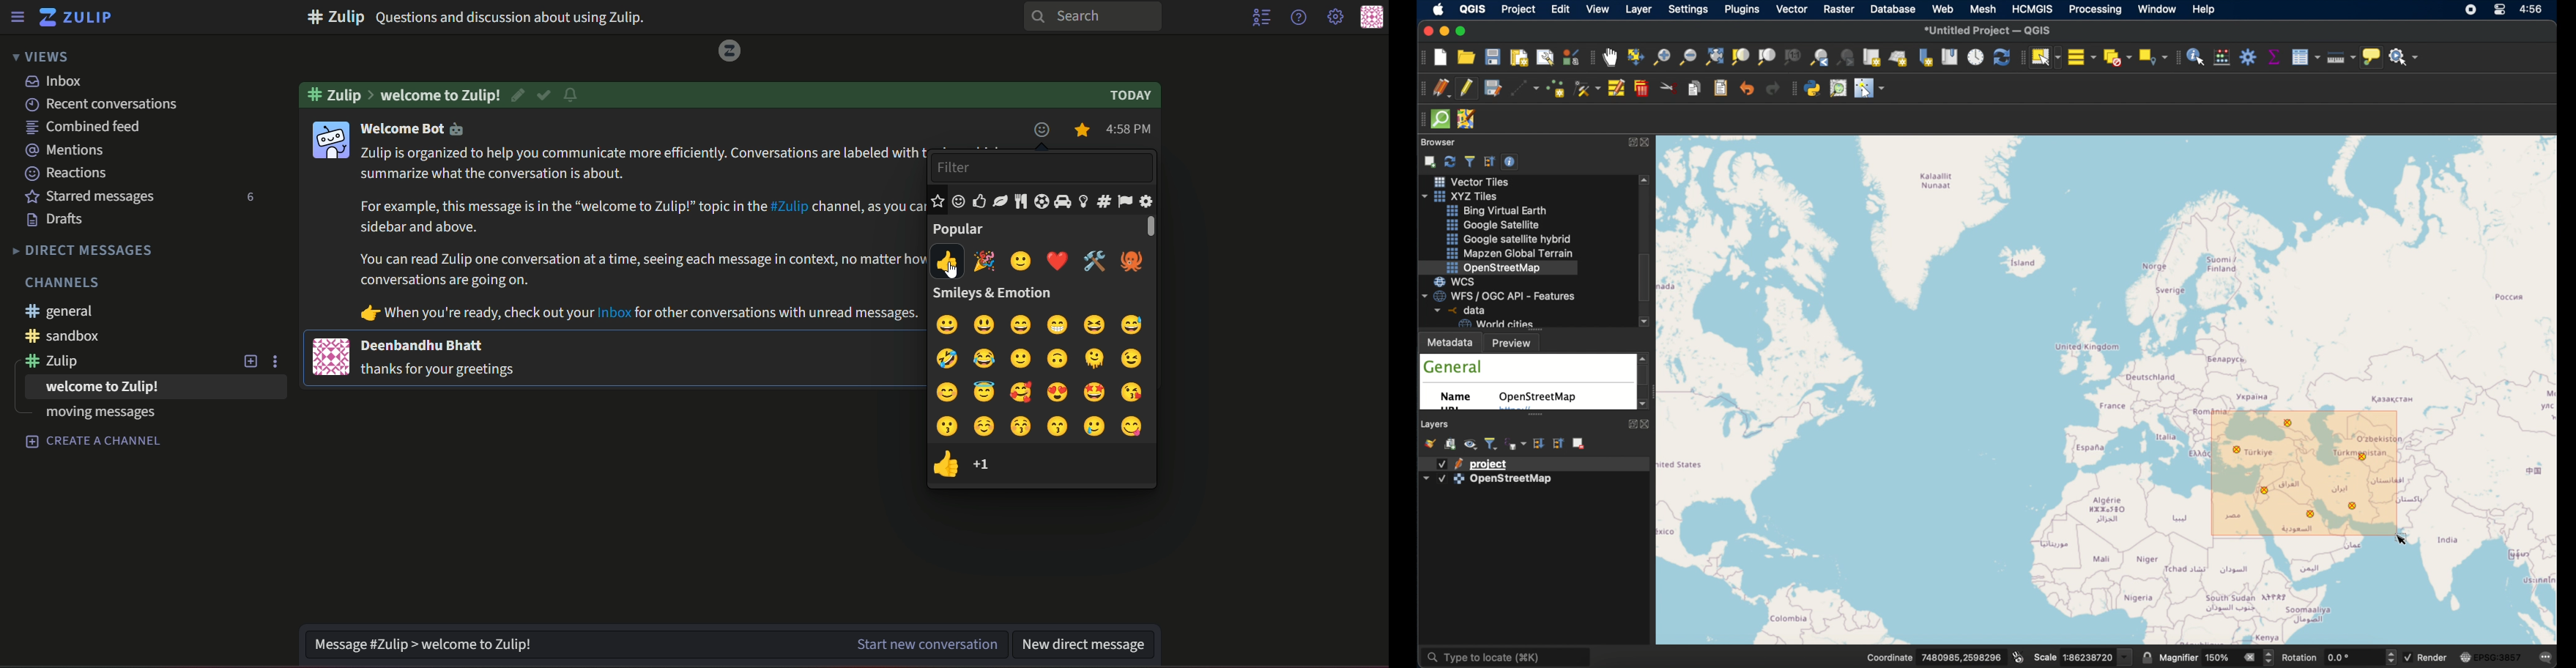  Describe the element at coordinates (1089, 642) in the screenshot. I see `New direct message` at that location.